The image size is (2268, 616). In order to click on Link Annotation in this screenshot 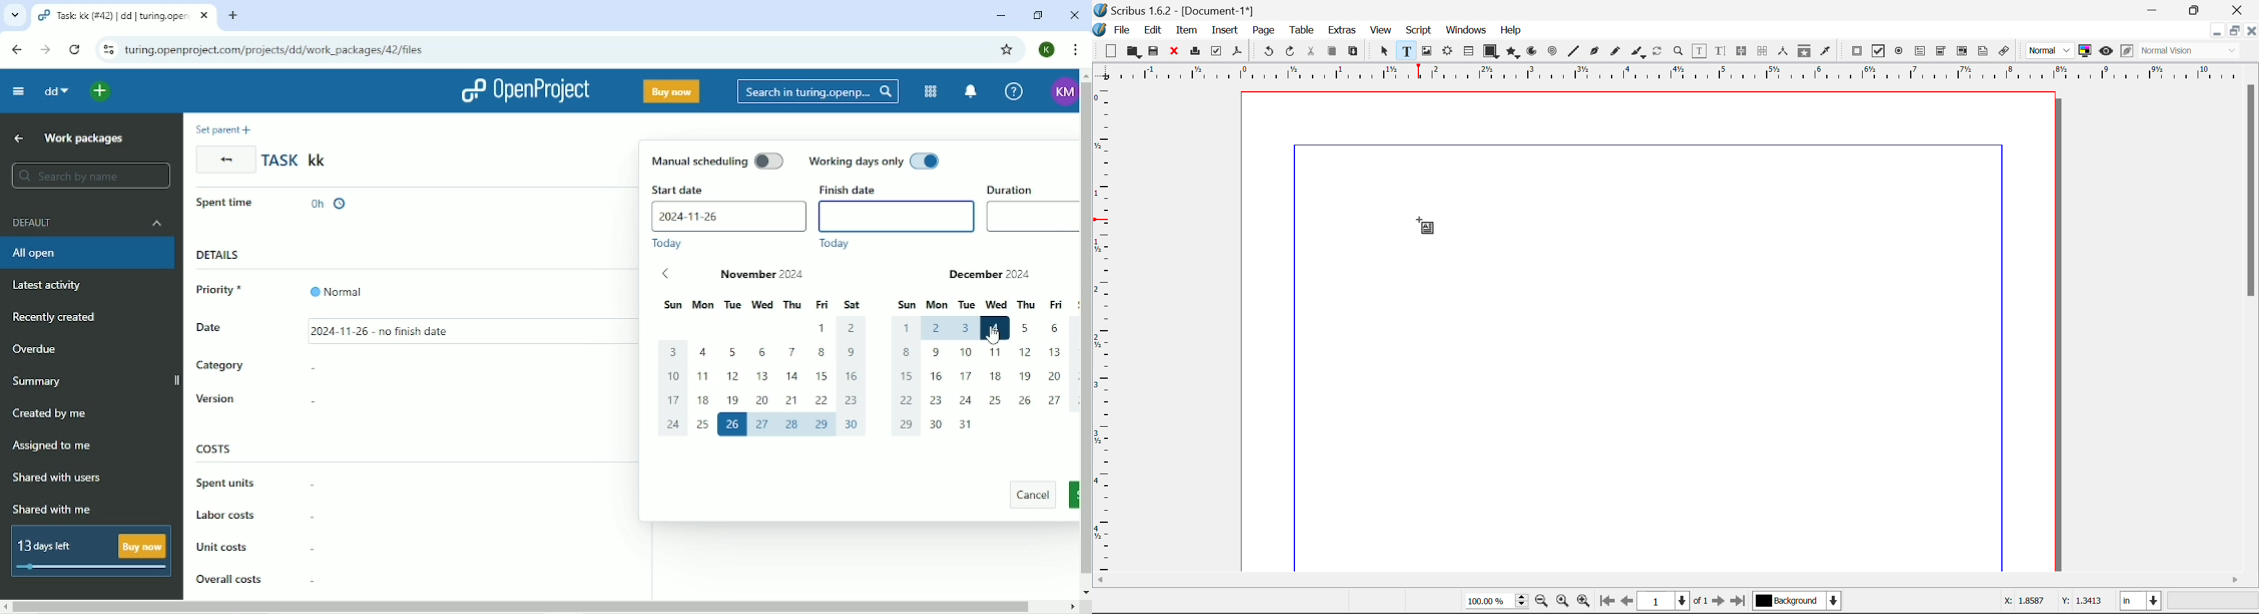, I will do `click(2003, 51)`.